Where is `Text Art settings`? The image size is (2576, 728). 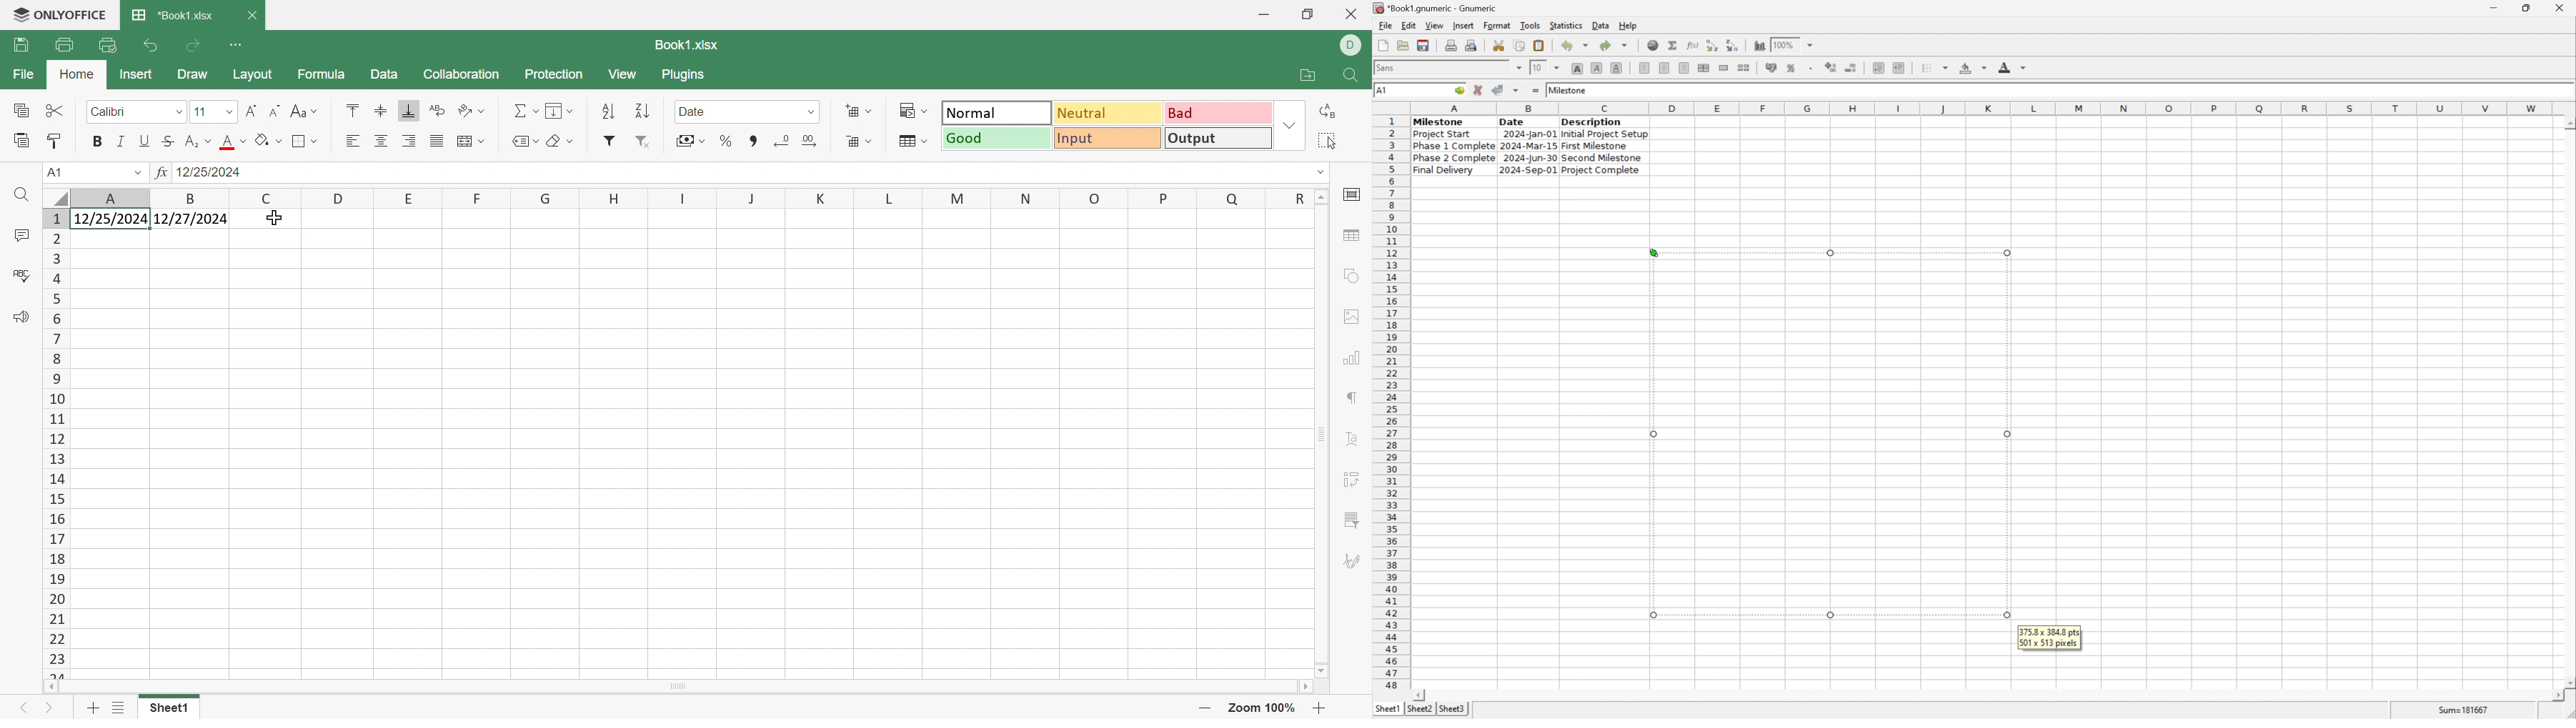 Text Art settings is located at coordinates (1348, 440).